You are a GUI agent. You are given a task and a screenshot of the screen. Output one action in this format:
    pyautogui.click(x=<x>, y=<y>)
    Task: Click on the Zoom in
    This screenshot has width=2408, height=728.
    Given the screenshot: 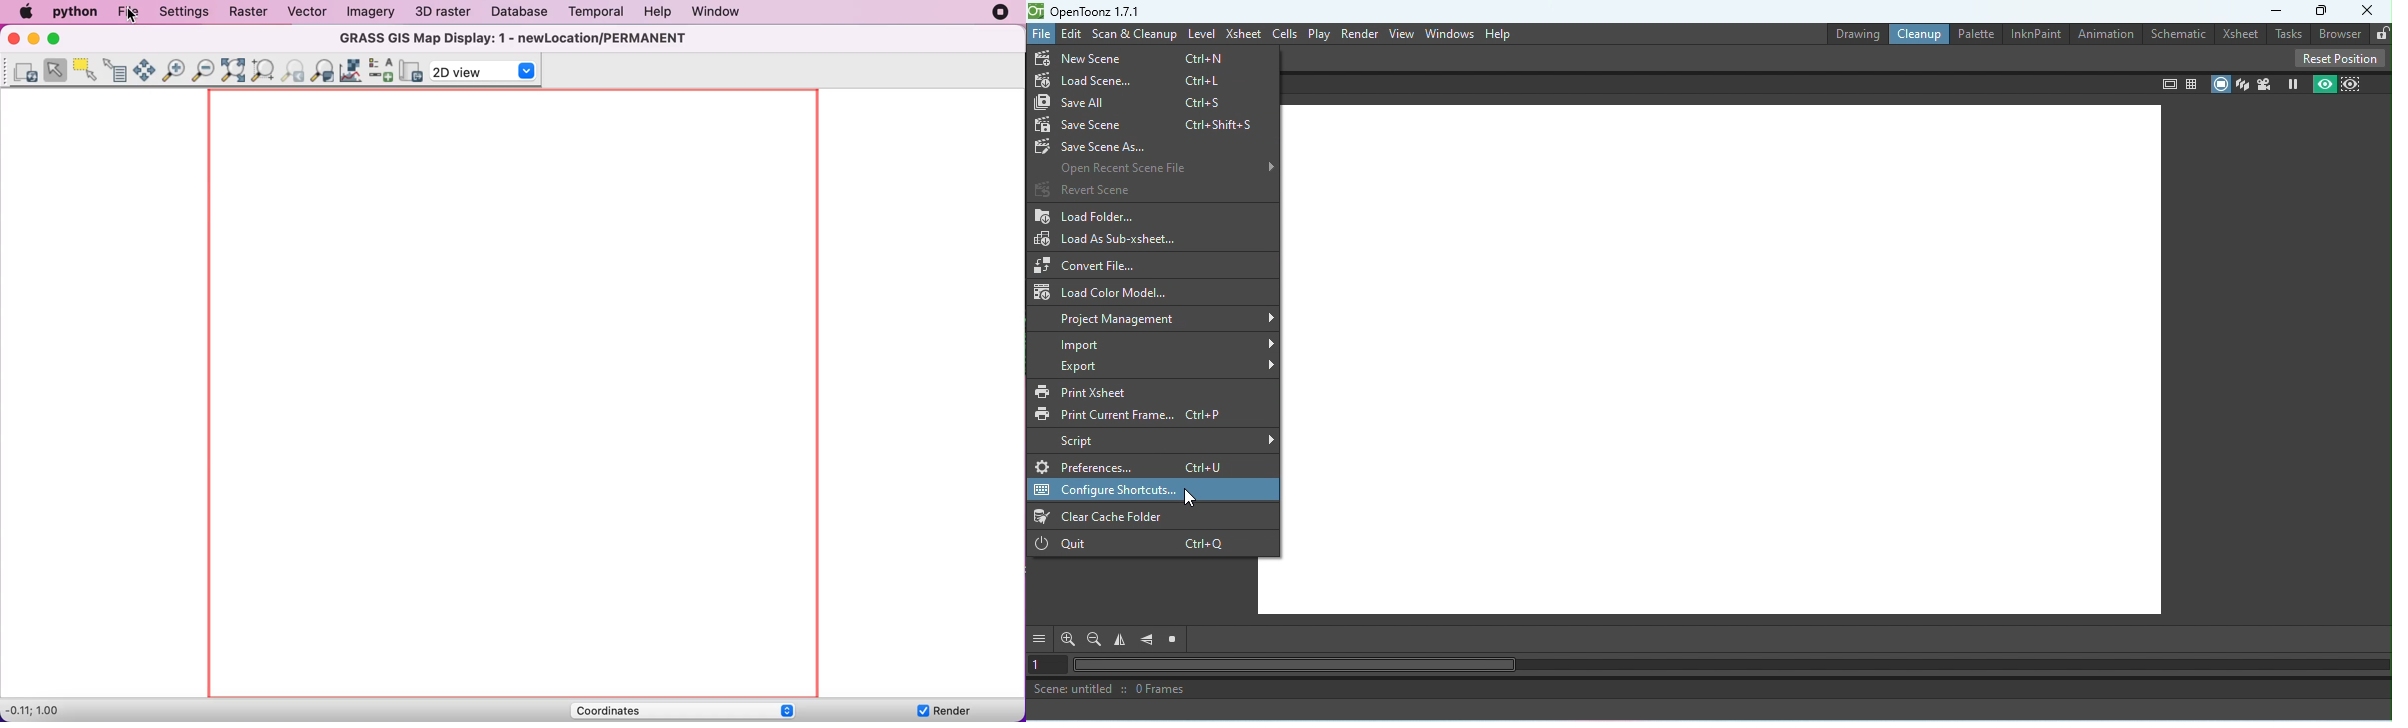 What is the action you would take?
    pyautogui.click(x=1066, y=639)
    